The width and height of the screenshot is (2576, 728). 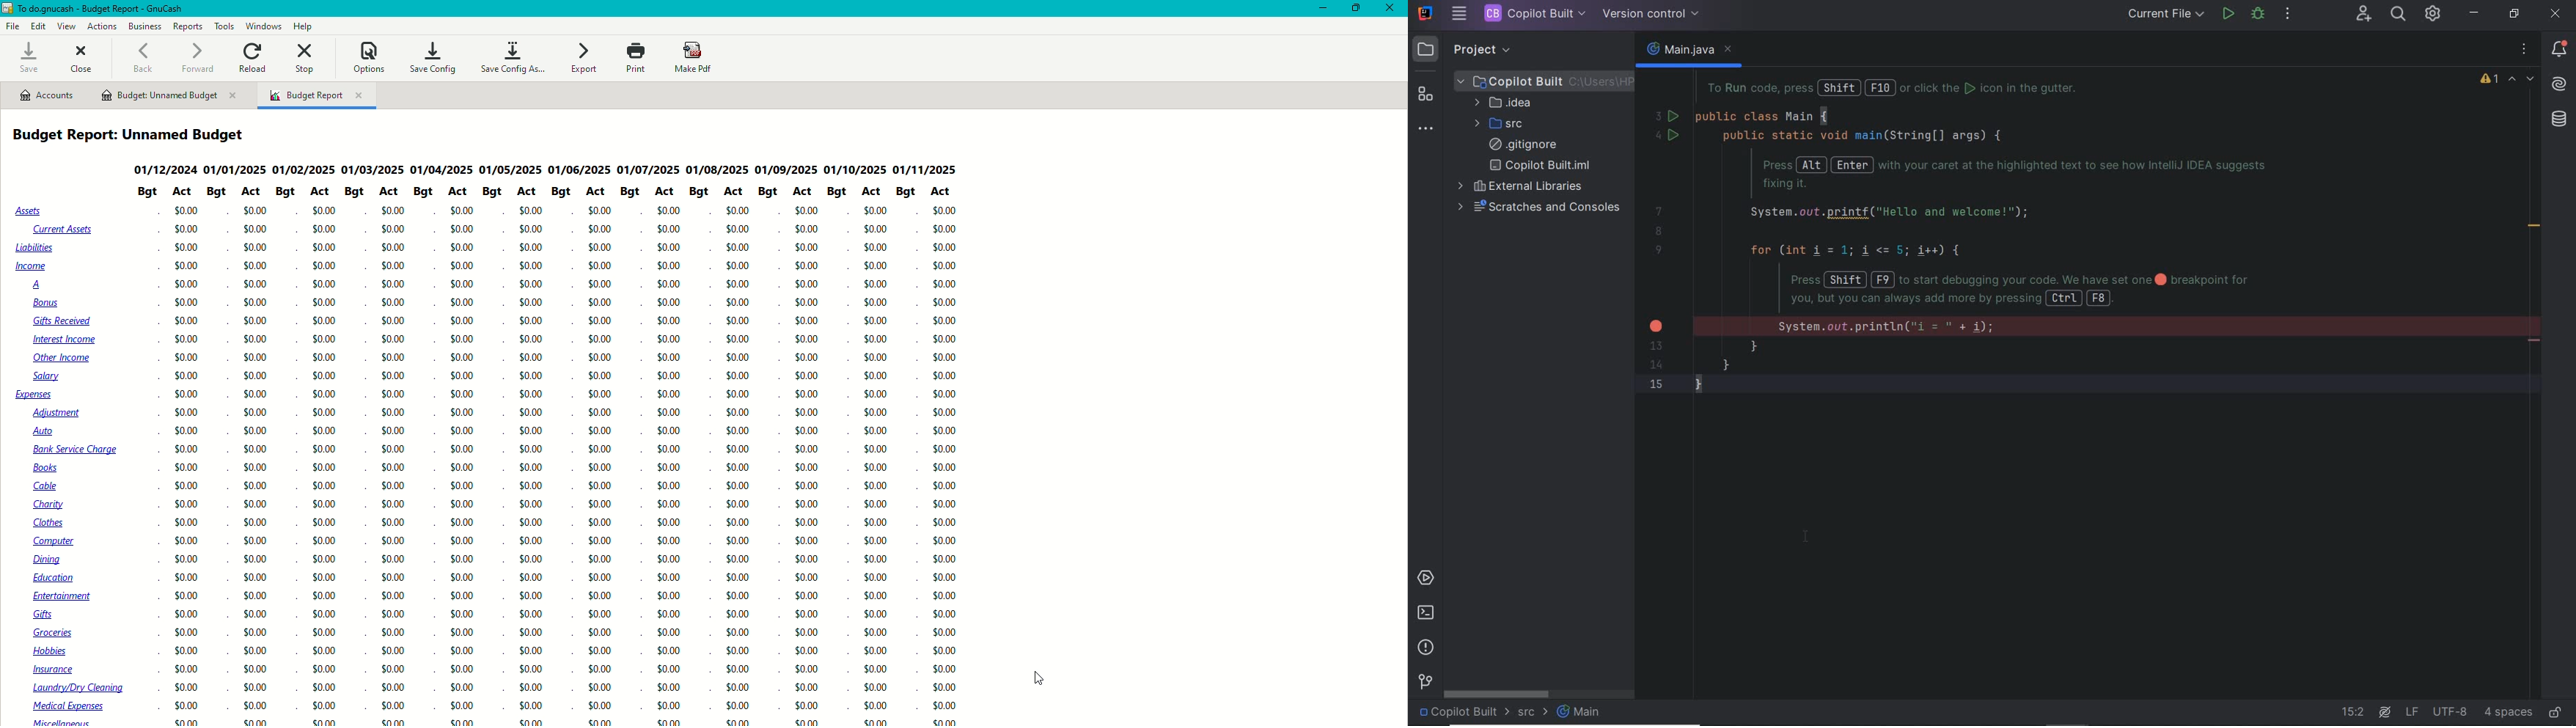 I want to click on 13, so click(x=1656, y=346).